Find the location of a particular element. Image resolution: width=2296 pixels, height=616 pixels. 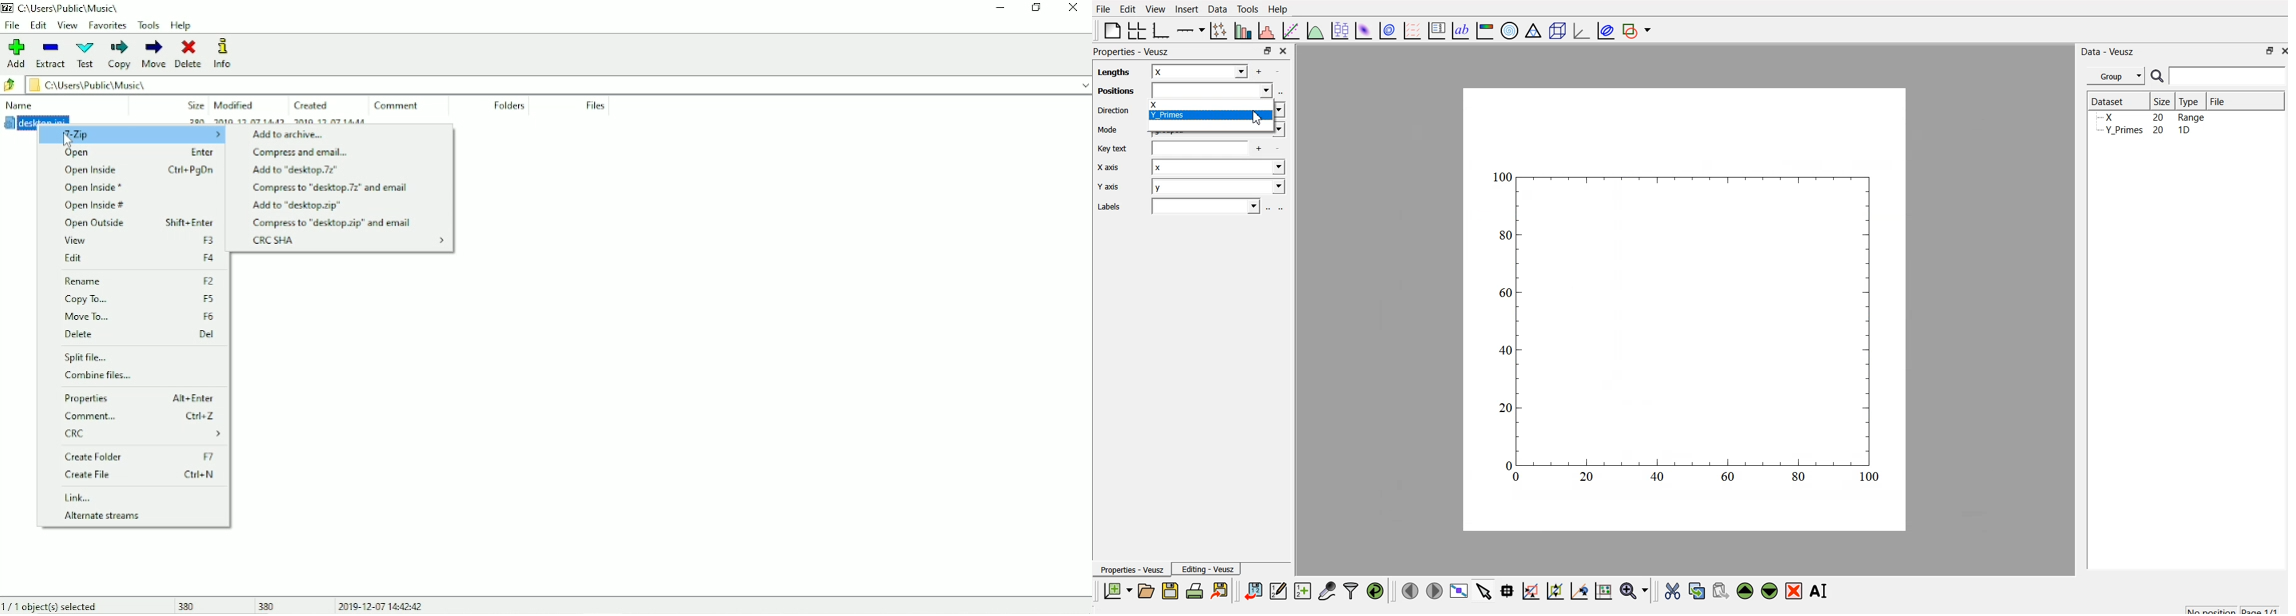

add shape to plot is located at coordinates (1640, 29).